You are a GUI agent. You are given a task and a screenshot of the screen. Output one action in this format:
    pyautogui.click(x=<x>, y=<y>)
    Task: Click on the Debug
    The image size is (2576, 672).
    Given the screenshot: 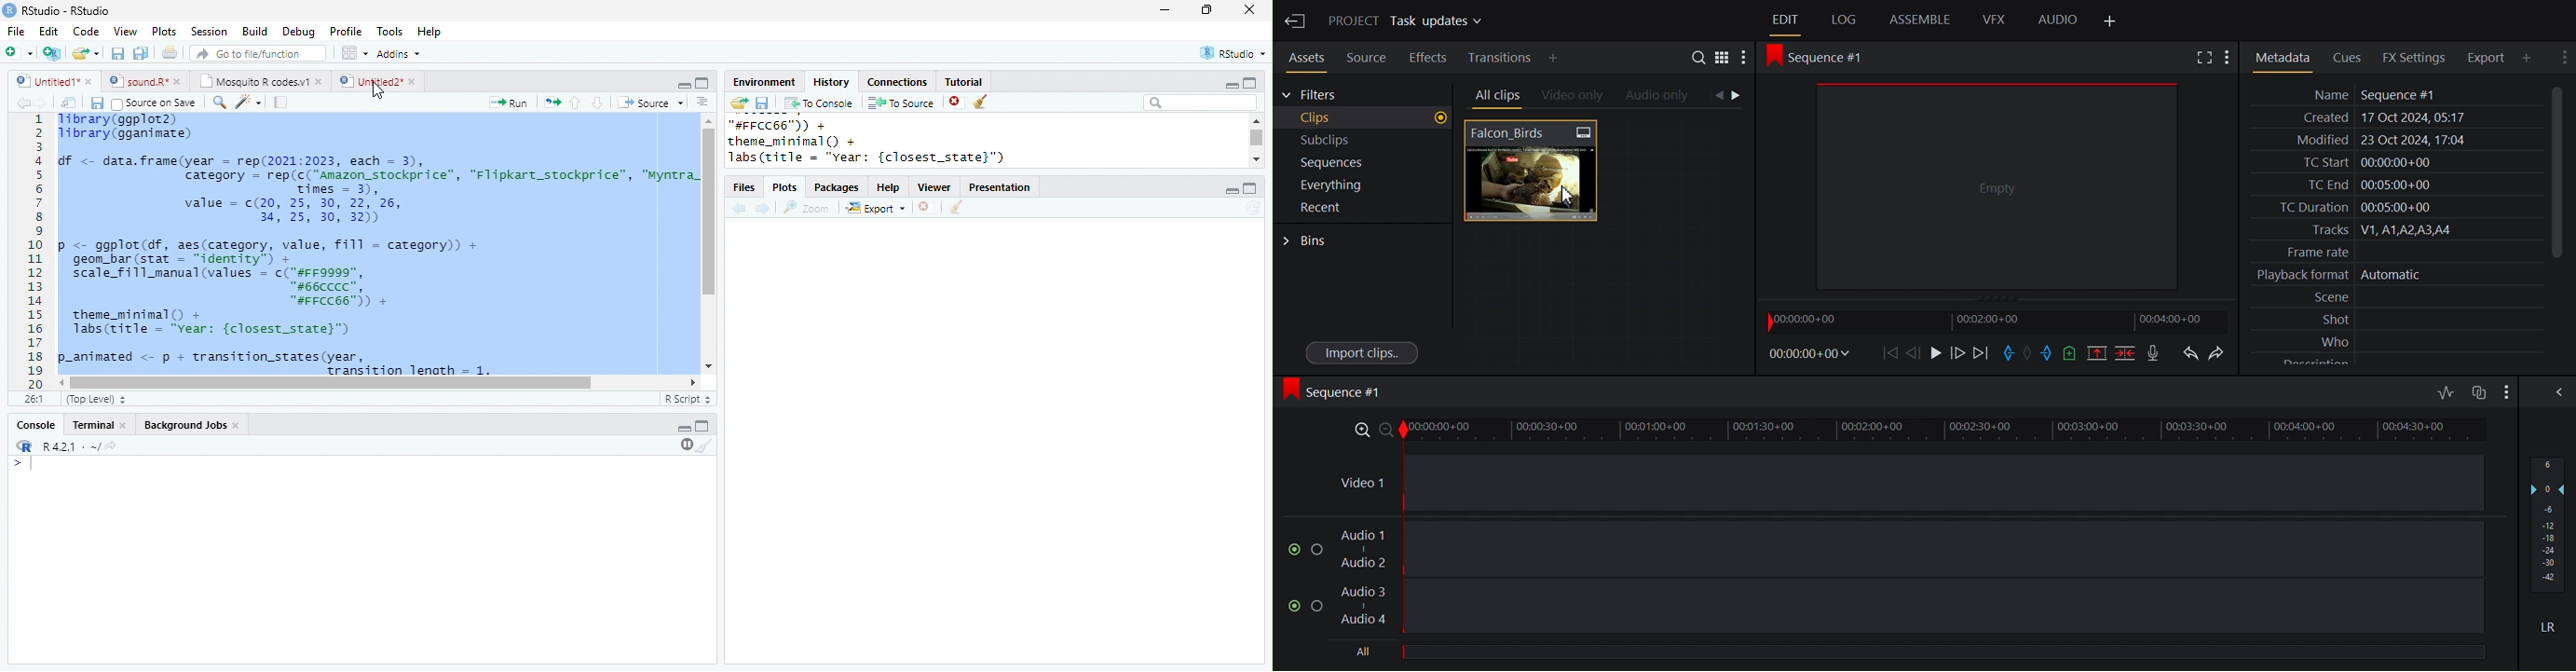 What is the action you would take?
    pyautogui.click(x=299, y=33)
    